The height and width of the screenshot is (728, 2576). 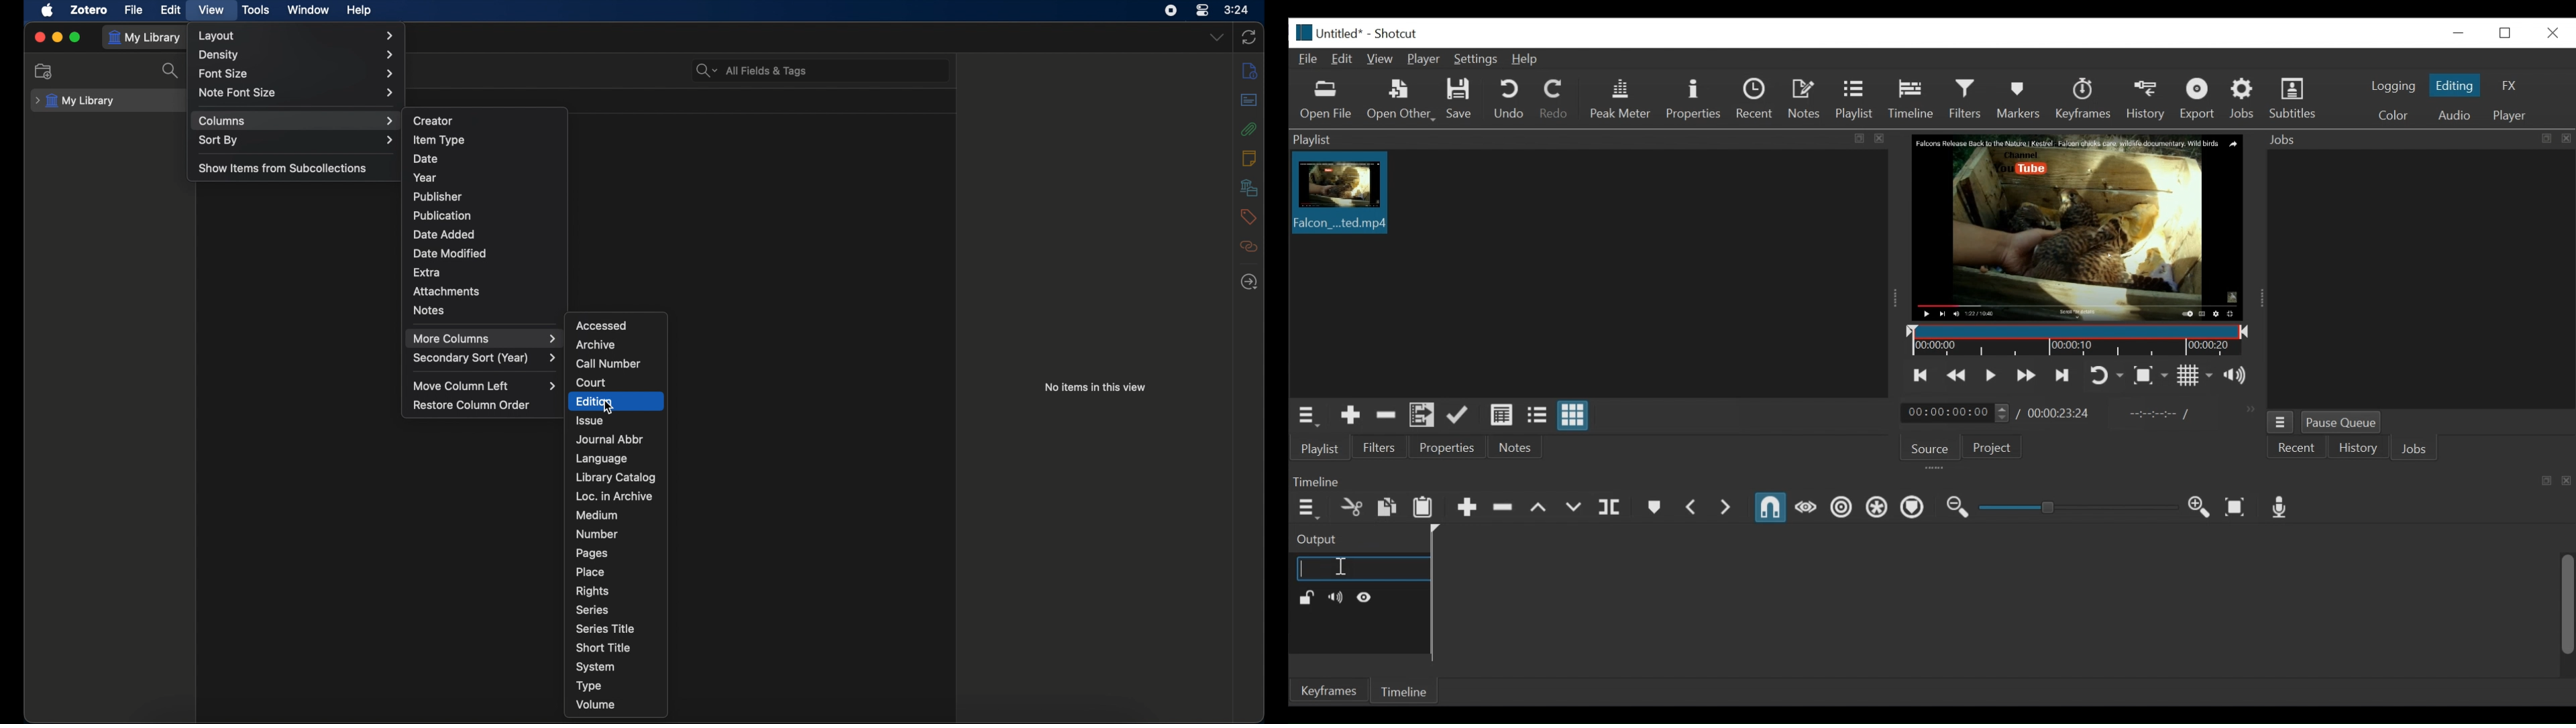 What do you see at coordinates (90, 10) in the screenshot?
I see `zotero` at bounding box center [90, 10].